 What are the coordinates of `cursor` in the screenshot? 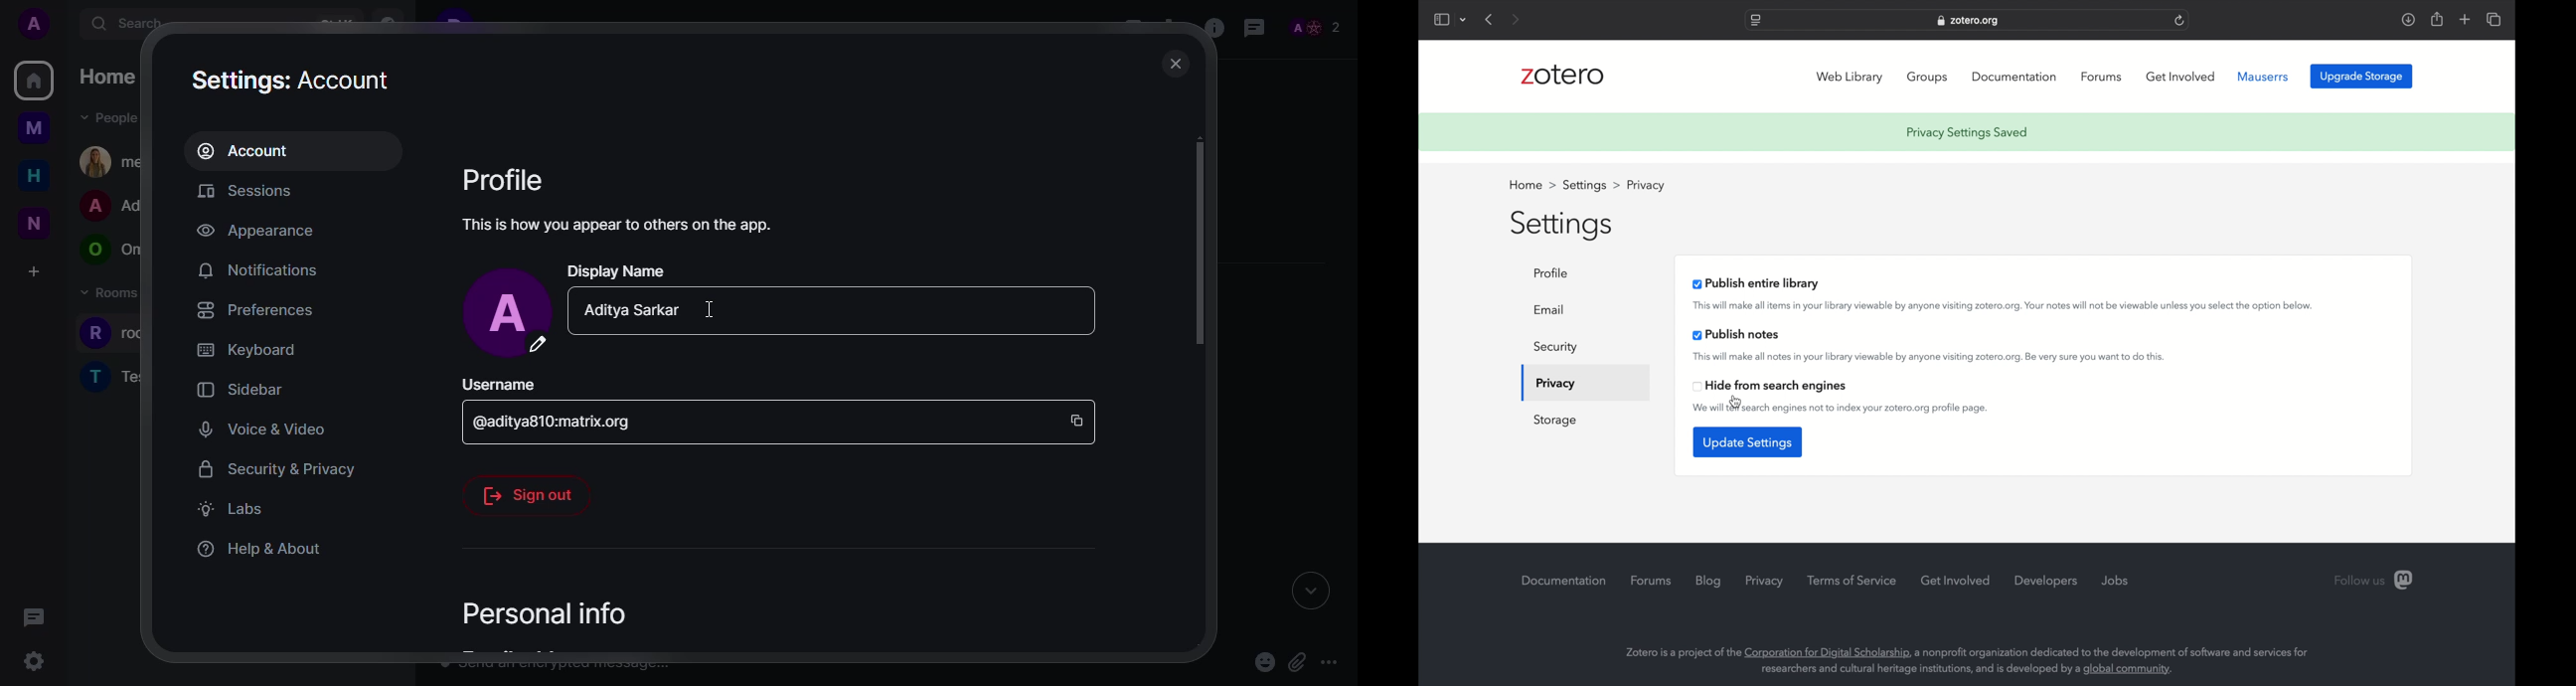 It's located at (1735, 402).